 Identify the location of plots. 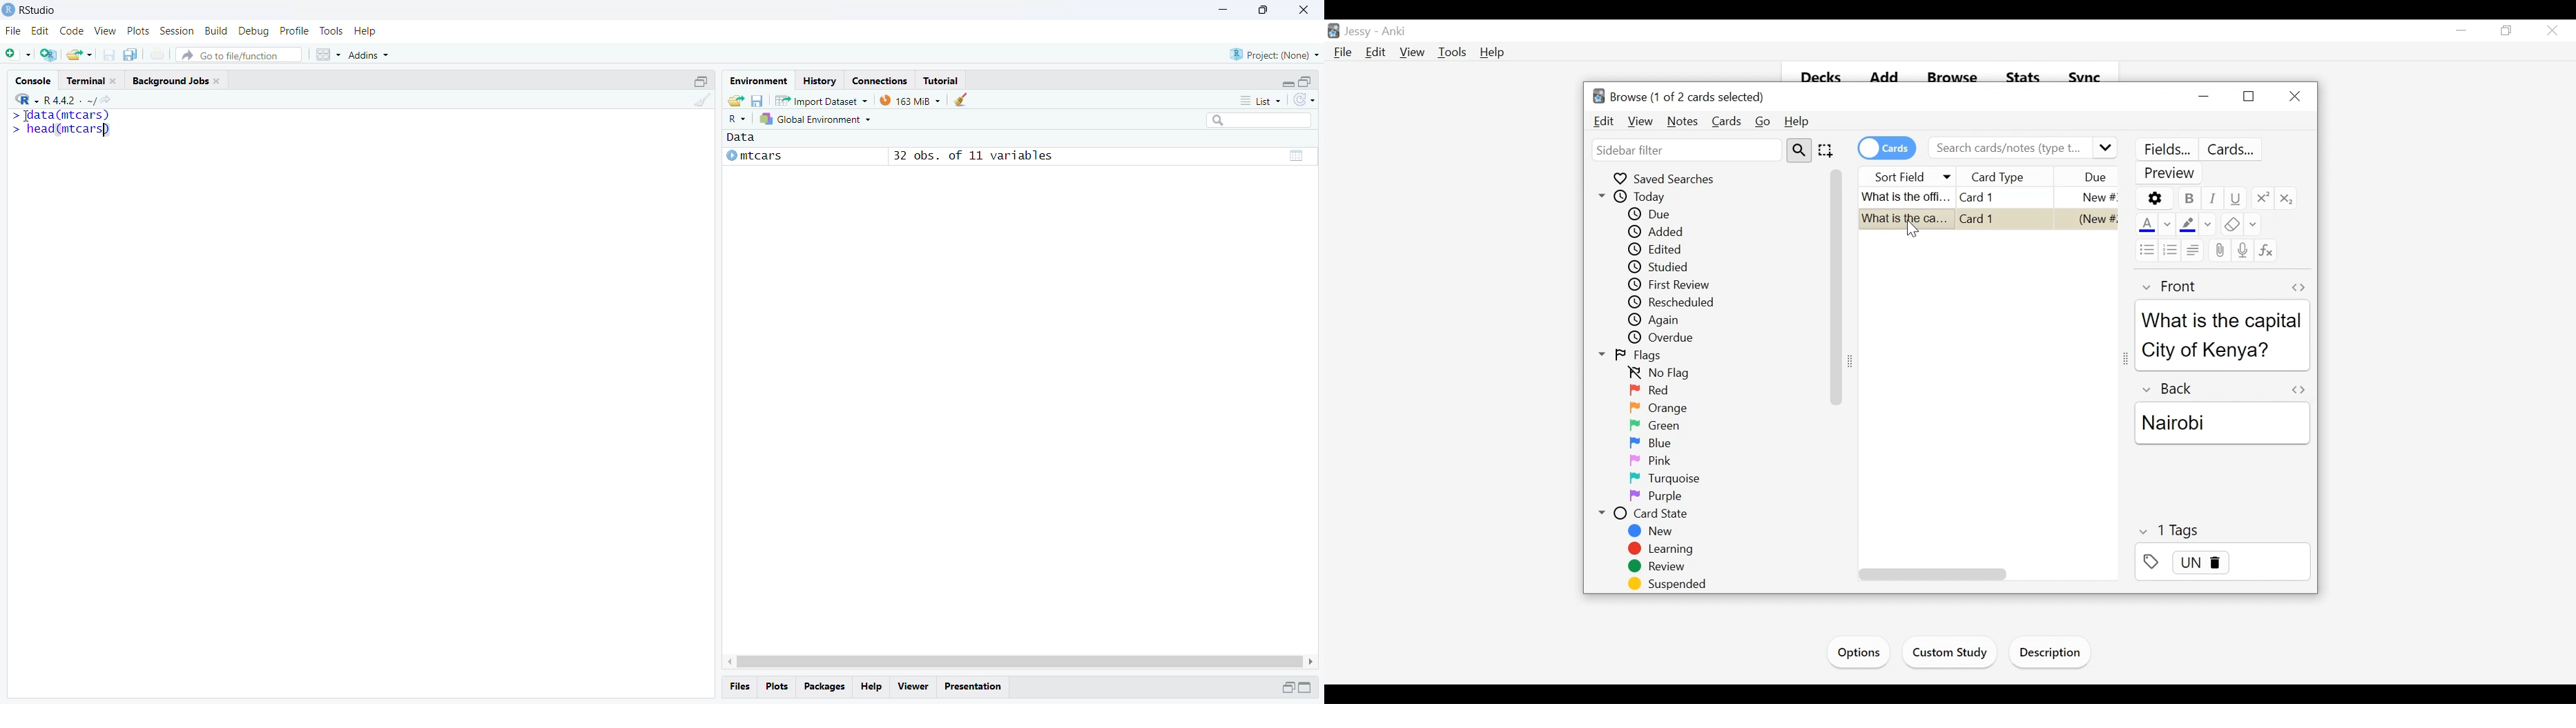
(779, 687).